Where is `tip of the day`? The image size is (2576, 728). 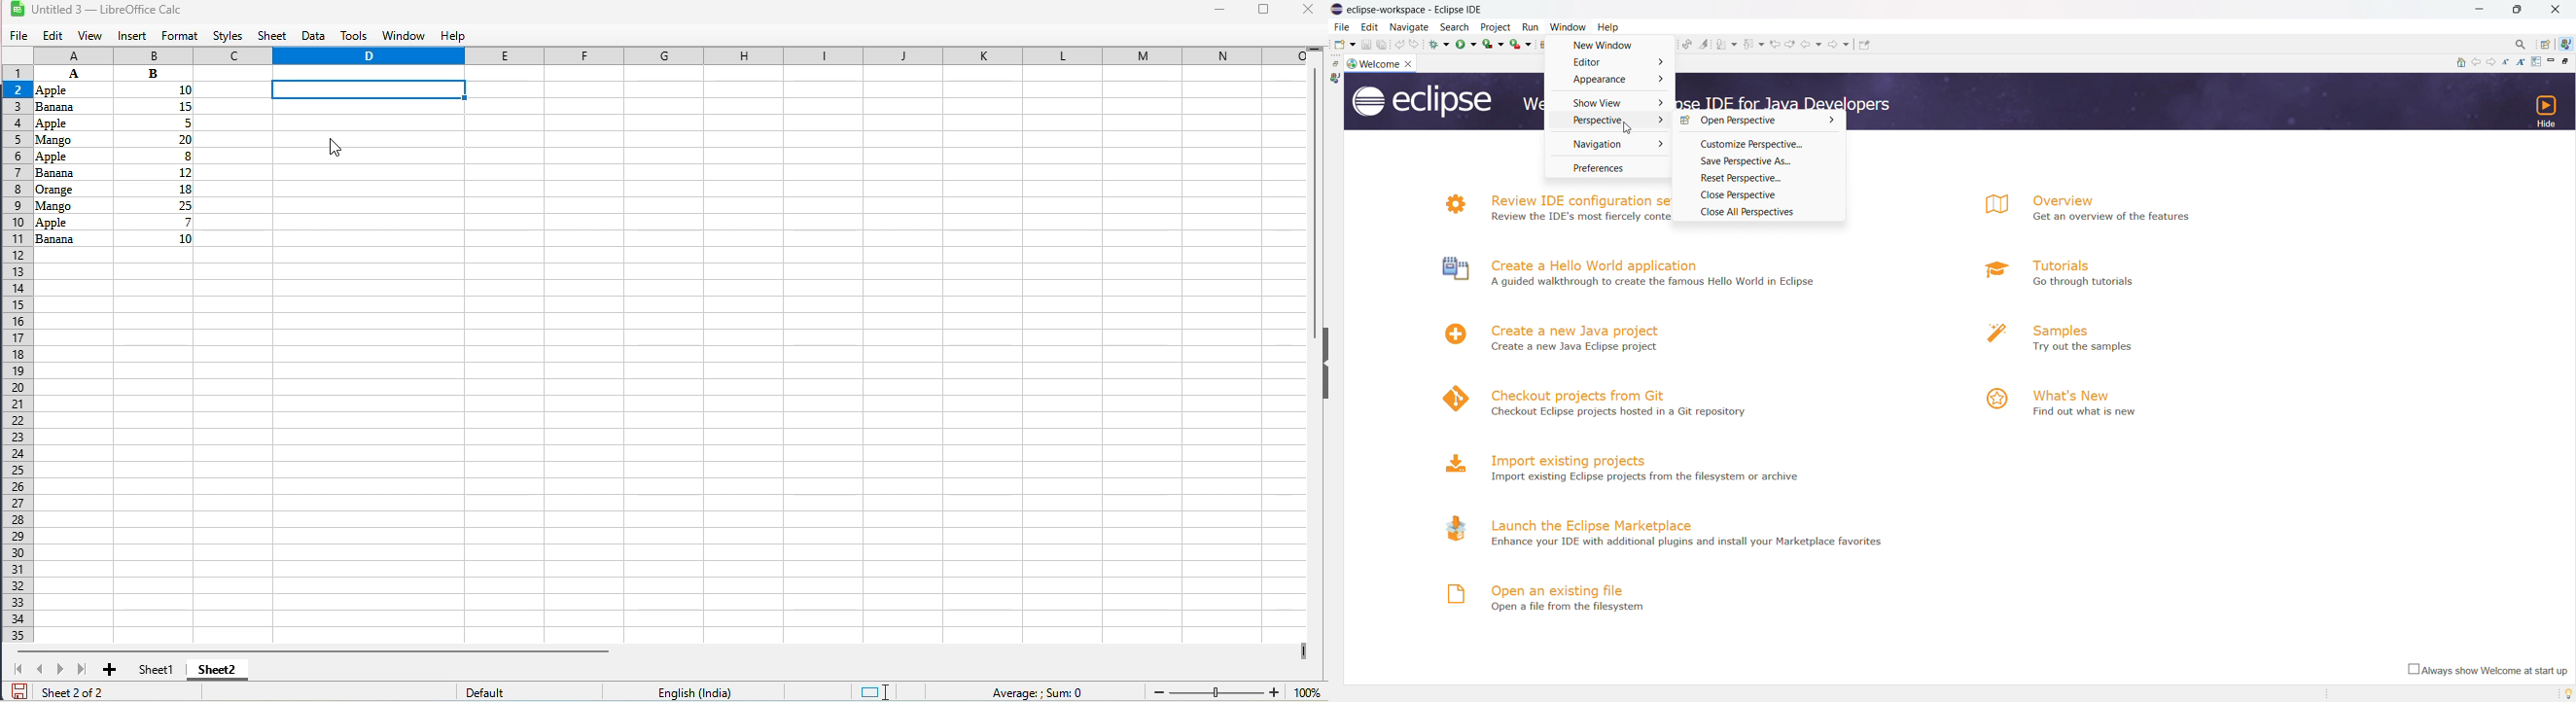
tip of the day is located at coordinates (2565, 693).